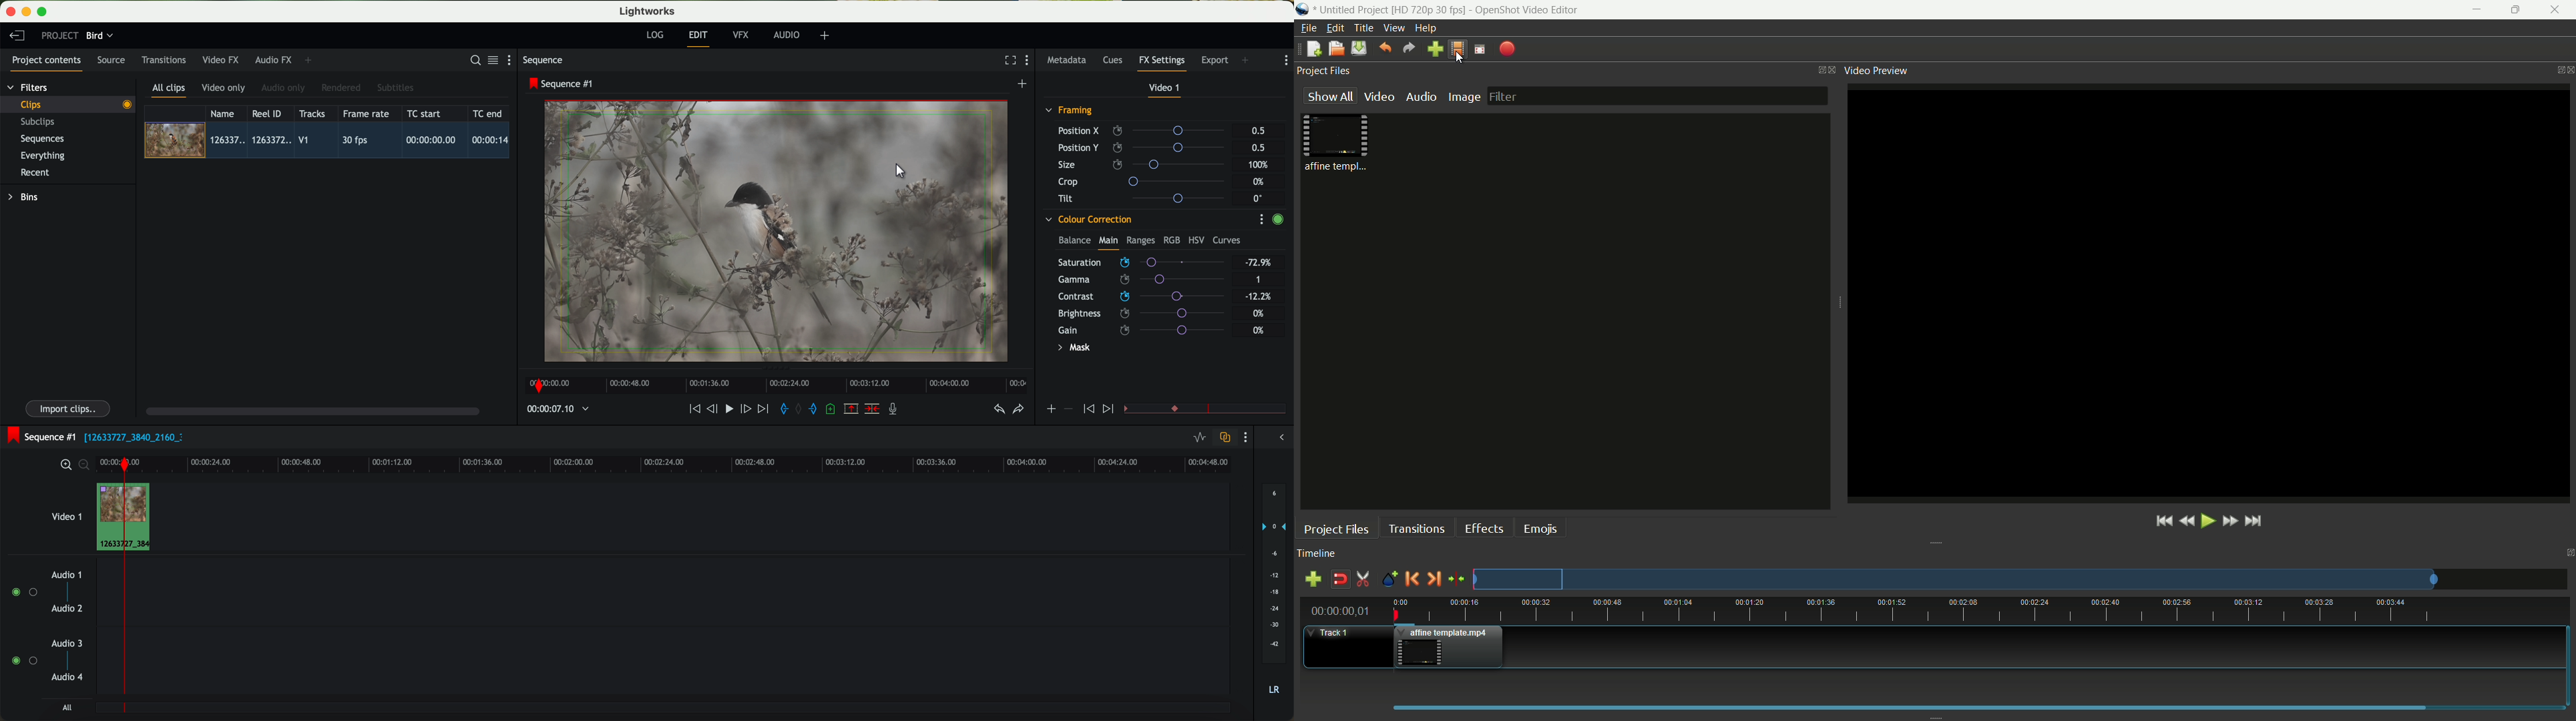  What do you see at coordinates (2186, 521) in the screenshot?
I see `rewind` at bounding box center [2186, 521].